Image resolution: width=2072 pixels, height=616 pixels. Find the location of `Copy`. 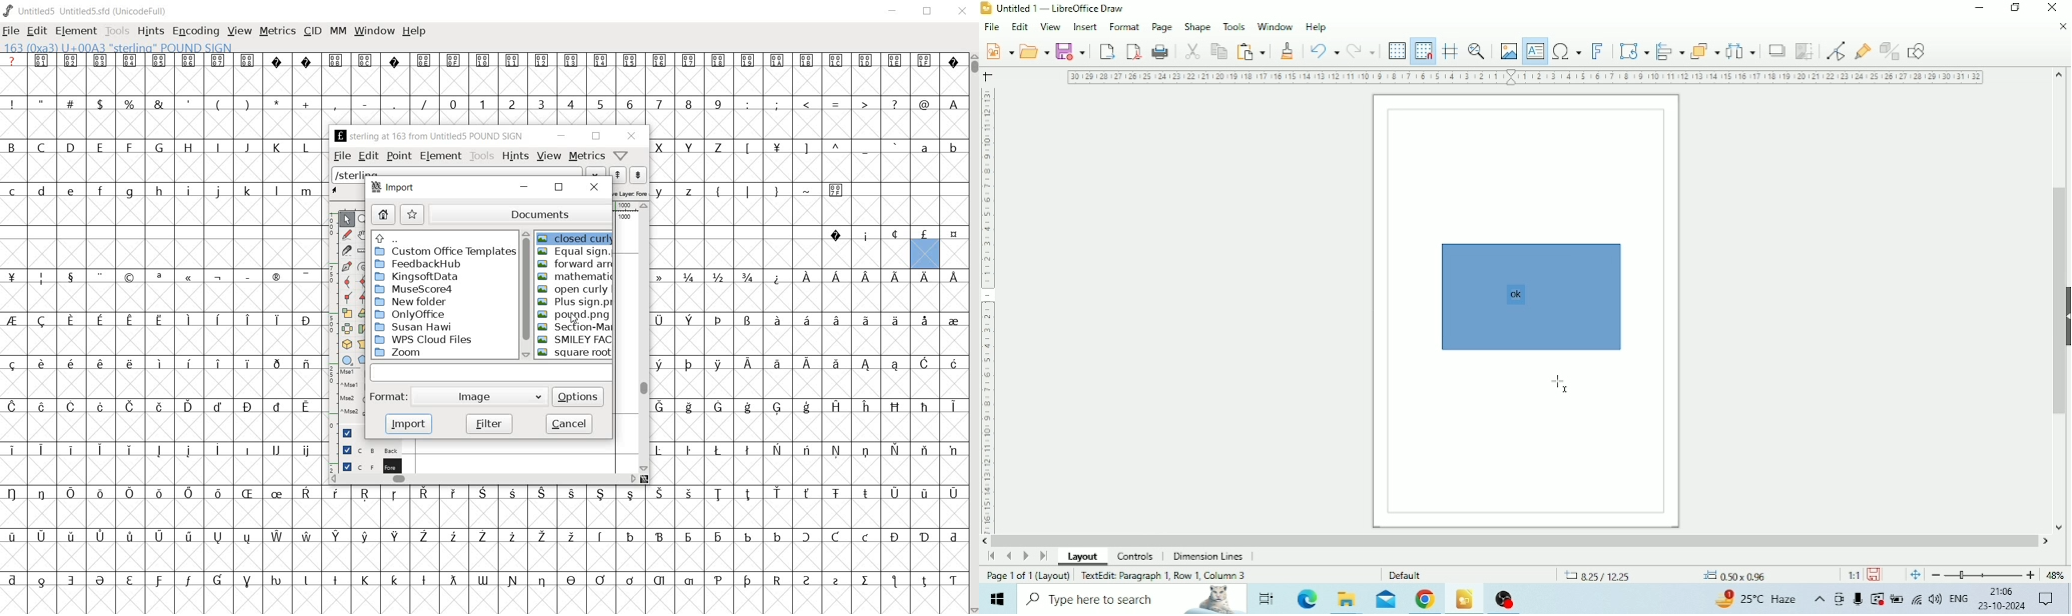

Copy is located at coordinates (1219, 51).